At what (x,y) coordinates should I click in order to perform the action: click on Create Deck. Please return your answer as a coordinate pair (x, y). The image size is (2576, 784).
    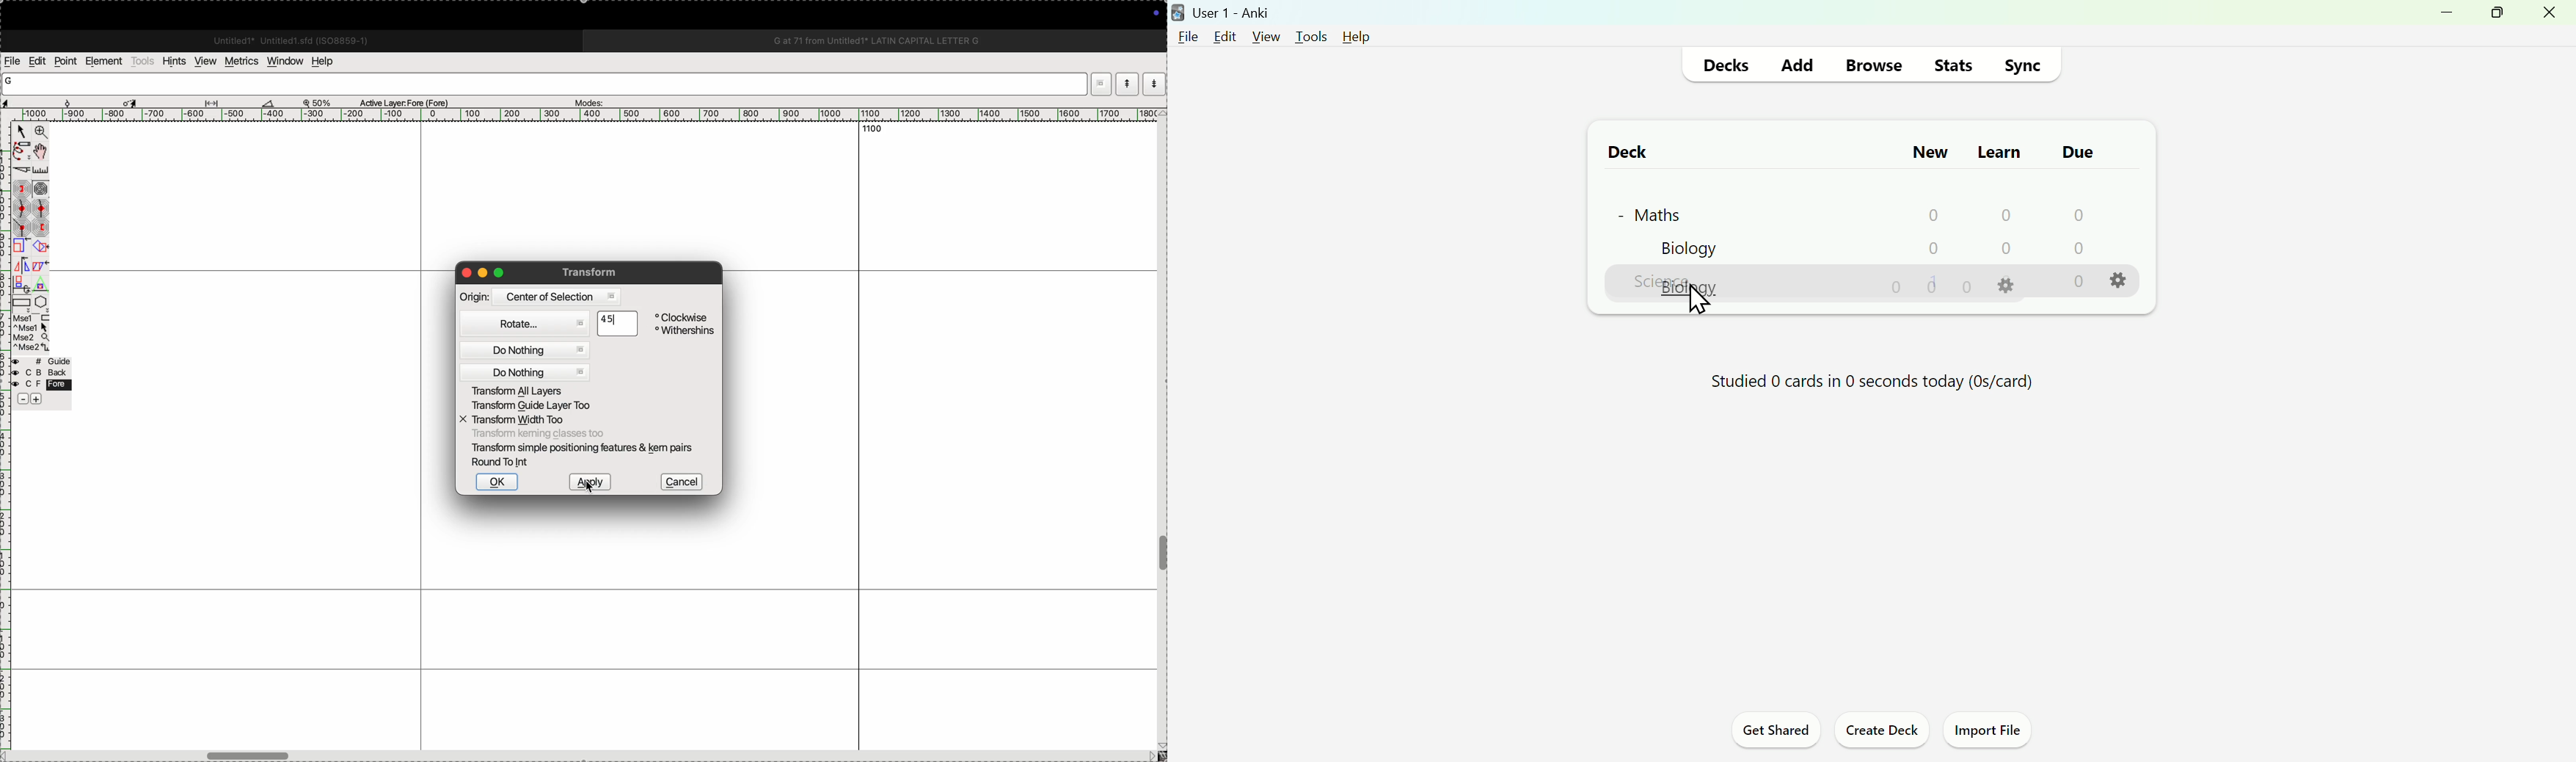
    Looking at the image, I should click on (1881, 733).